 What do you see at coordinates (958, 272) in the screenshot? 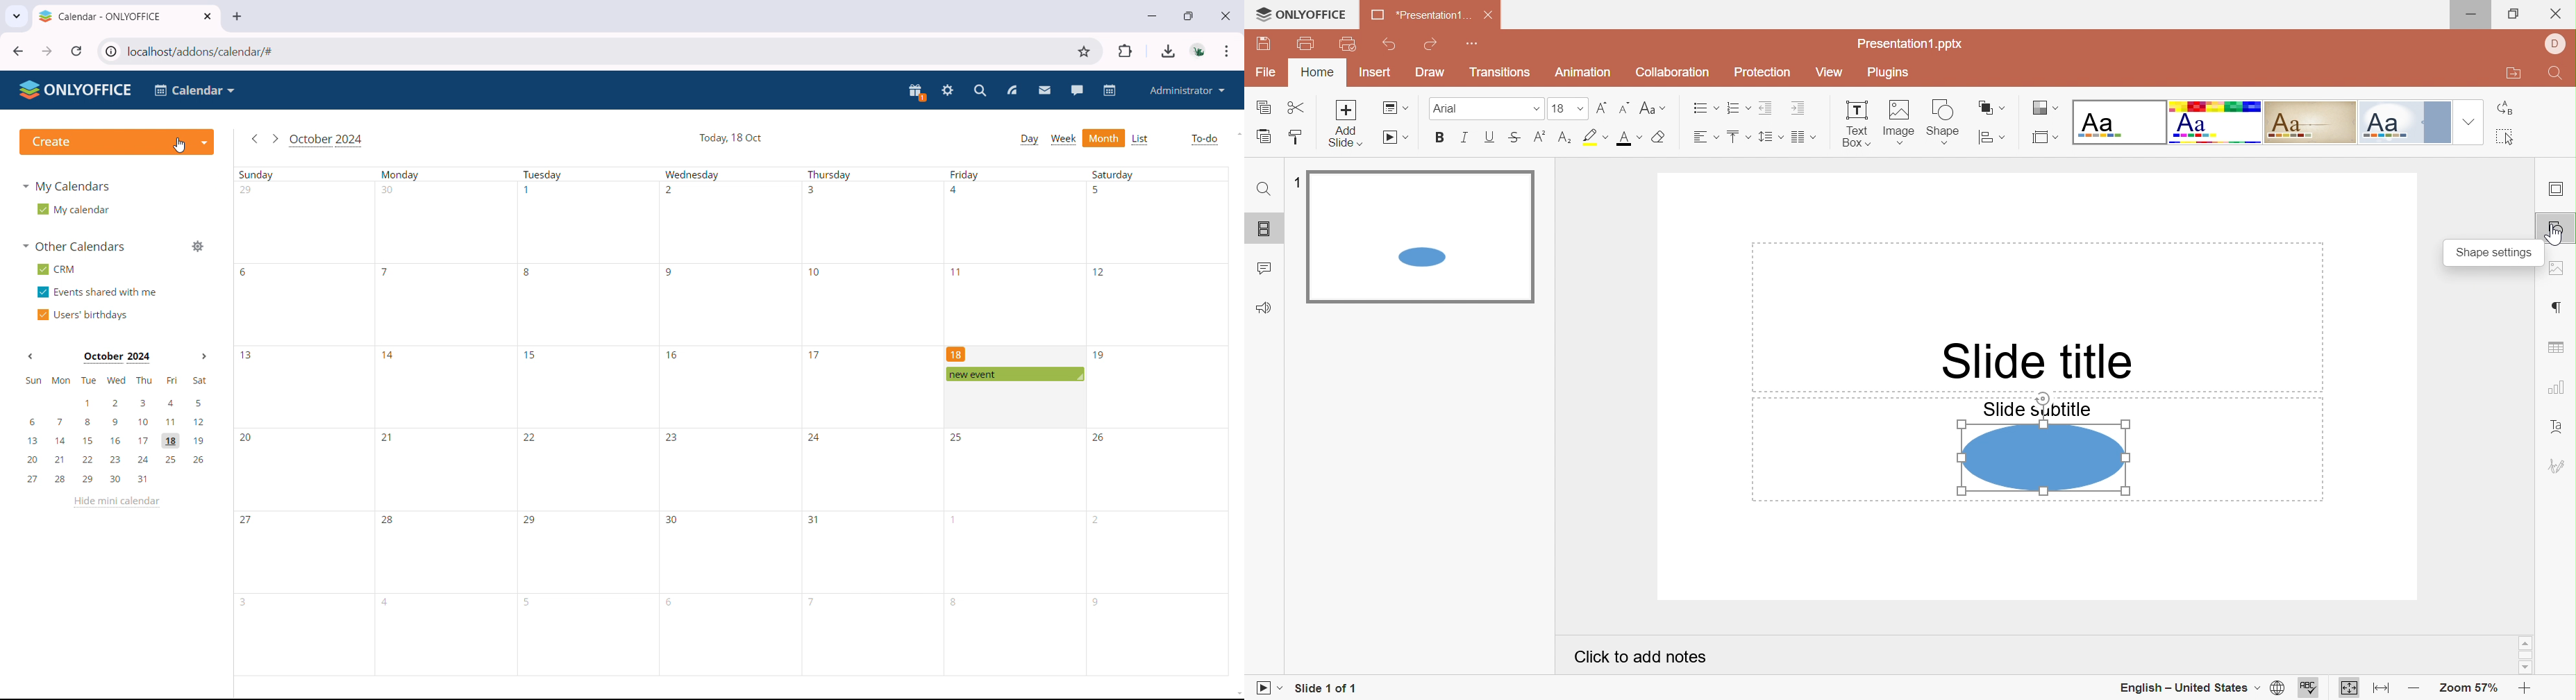
I see `11` at bounding box center [958, 272].